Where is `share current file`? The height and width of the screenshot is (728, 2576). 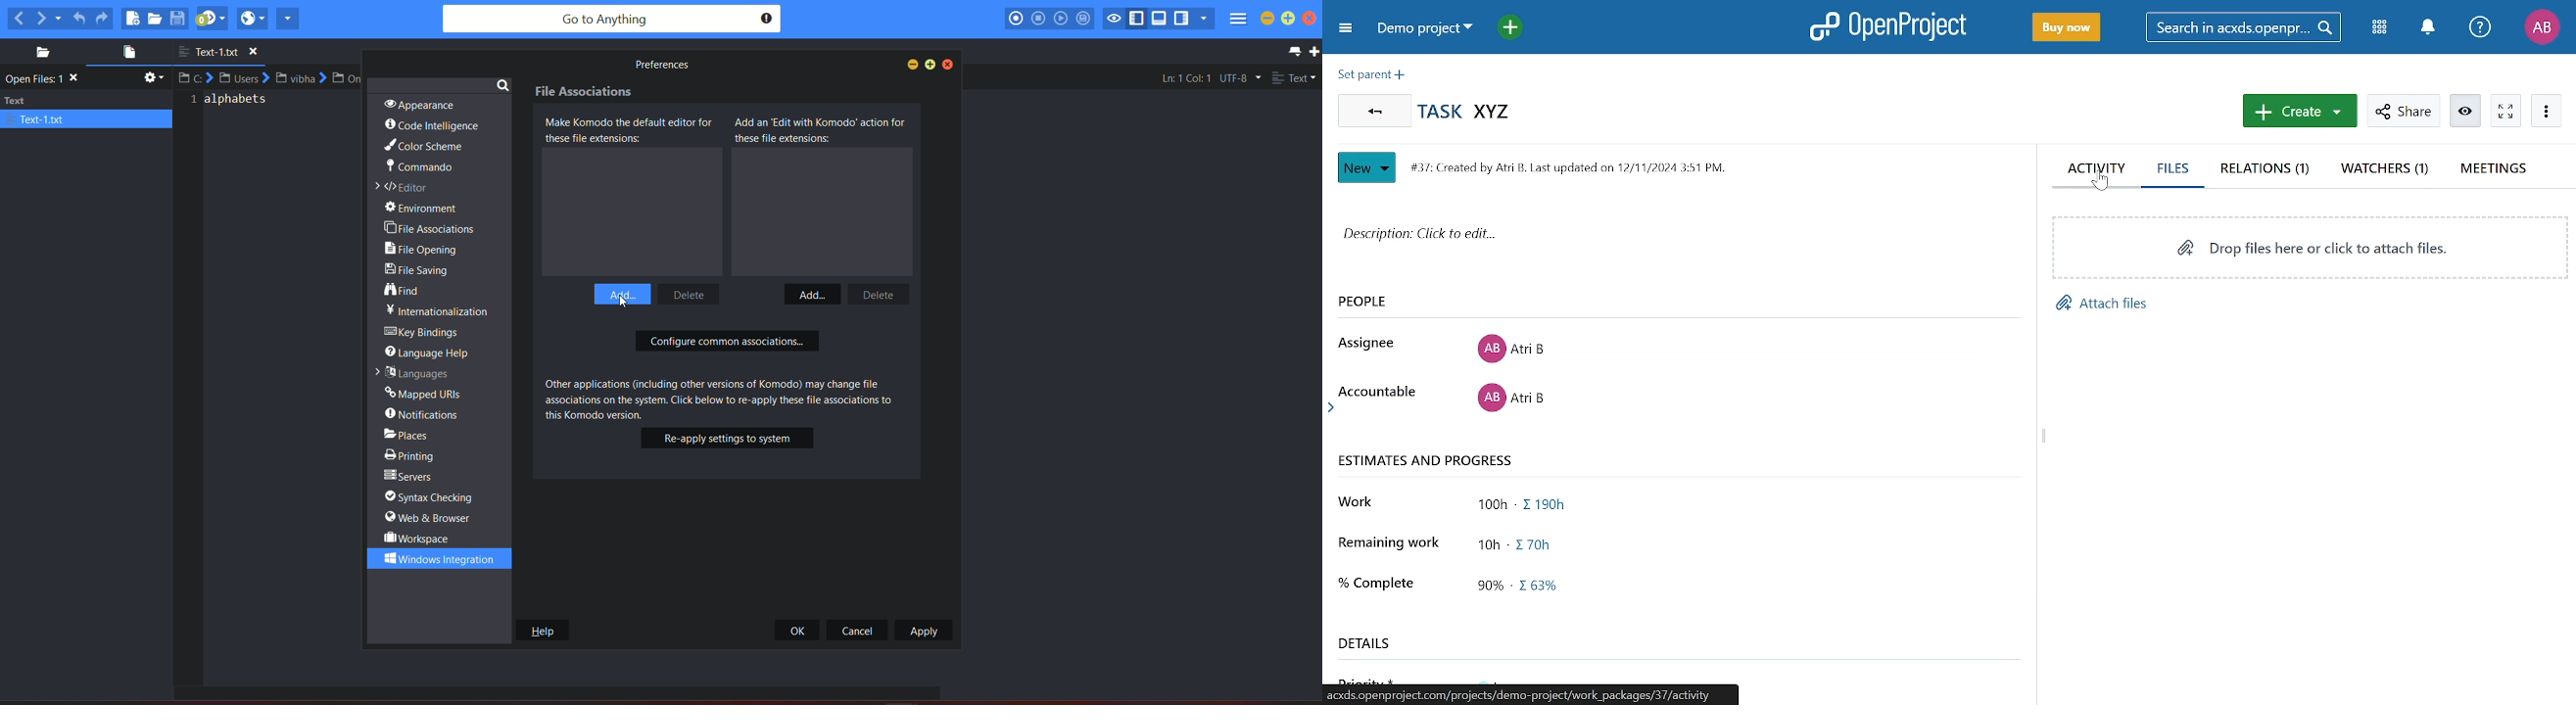 share current file is located at coordinates (288, 18).